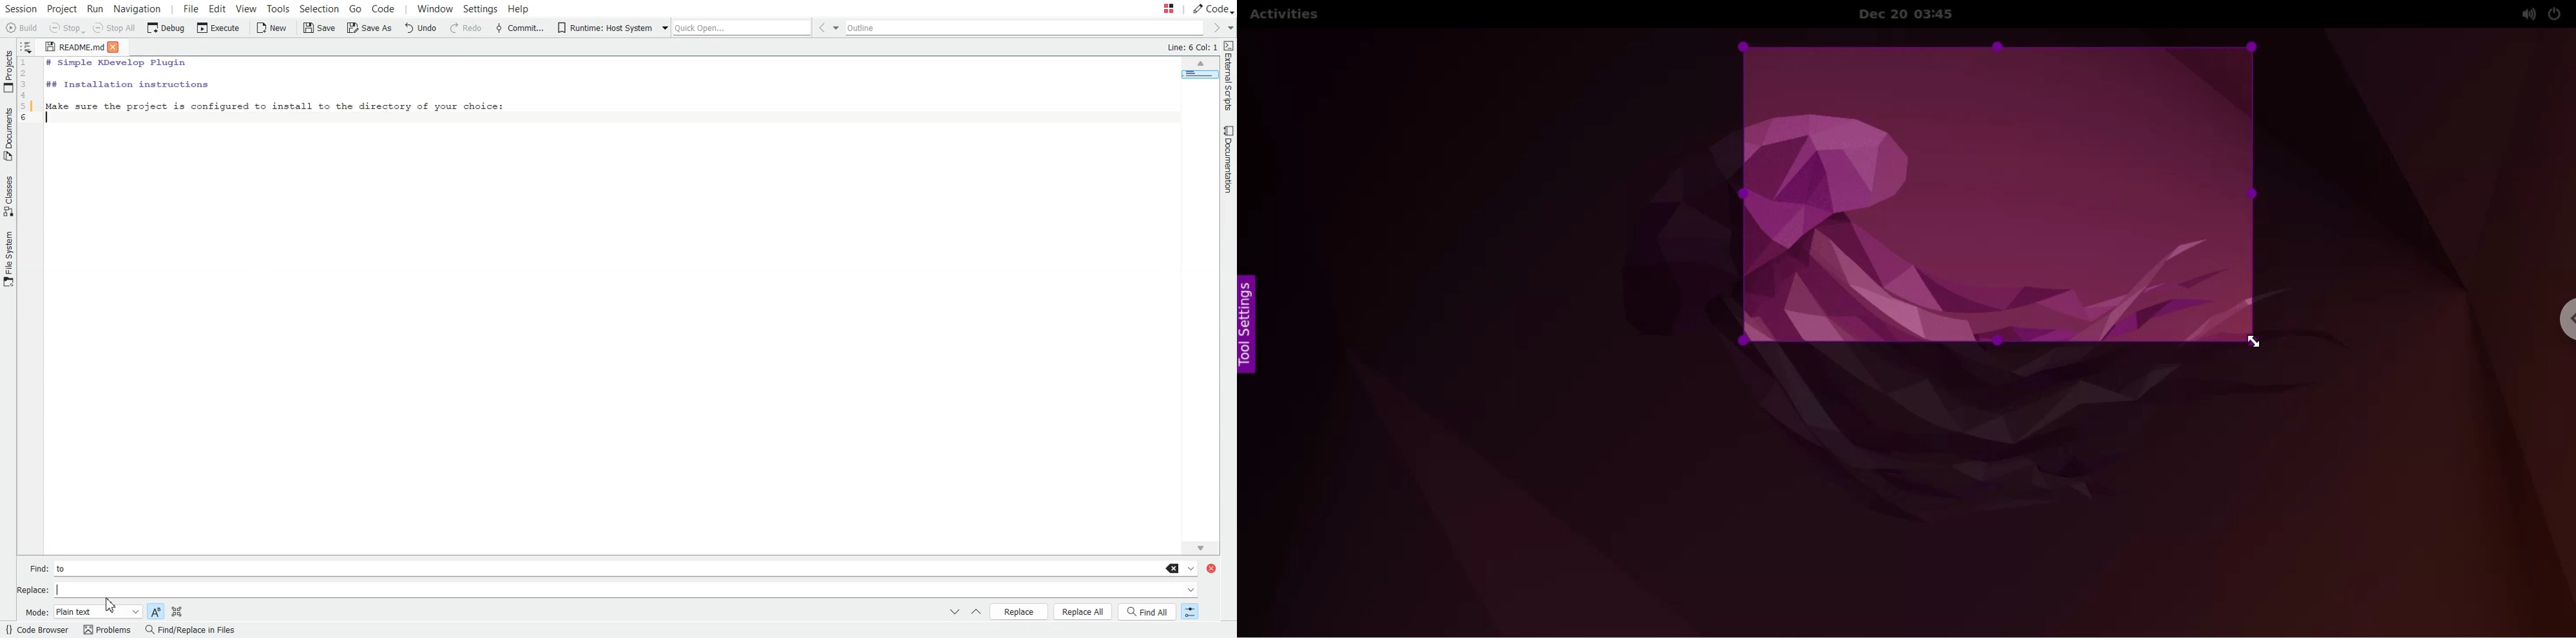 The height and width of the screenshot is (644, 2576). Describe the element at coordinates (1199, 546) in the screenshot. I see `Scroll Down Arrow` at that location.